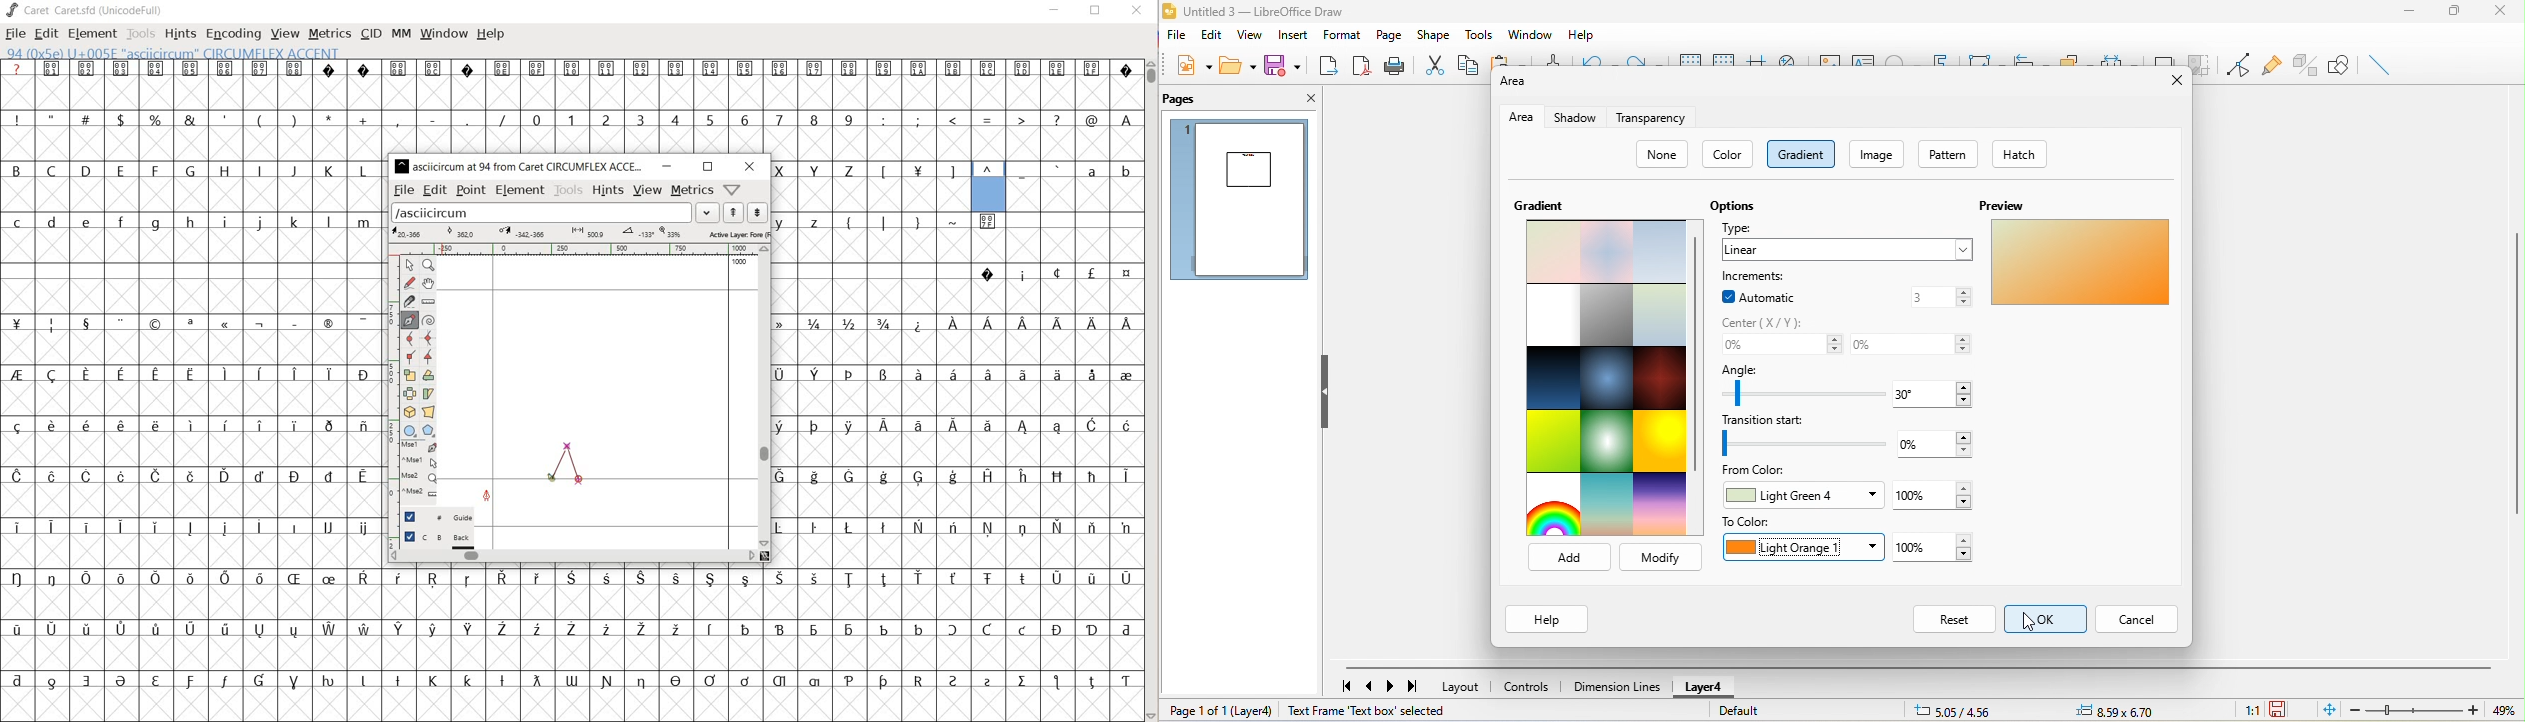 The image size is (2548, 728). Describe the element at coordinates (1608, 505) in the screenshot. I see `sunrise` at that location.